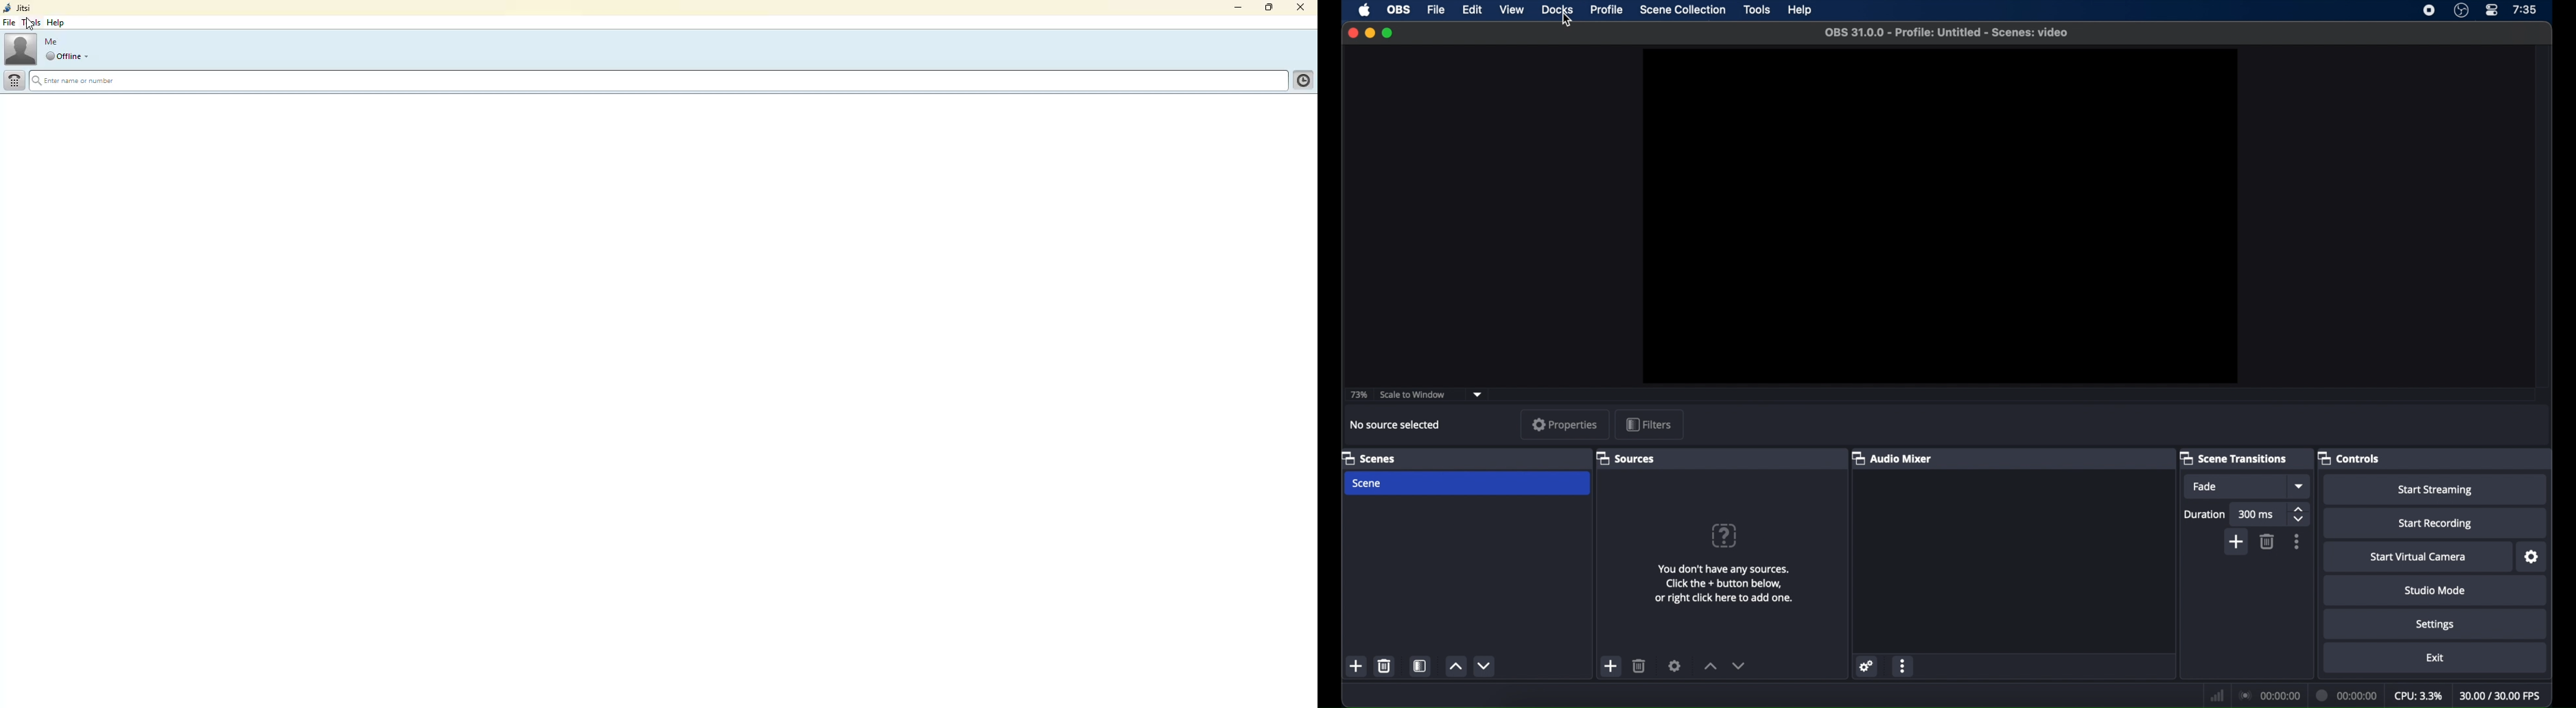 This screenshot has width=2576, height=728. Describe the element at coordinates (19, 8) in the screenshot. I see `jitsi` at that location.